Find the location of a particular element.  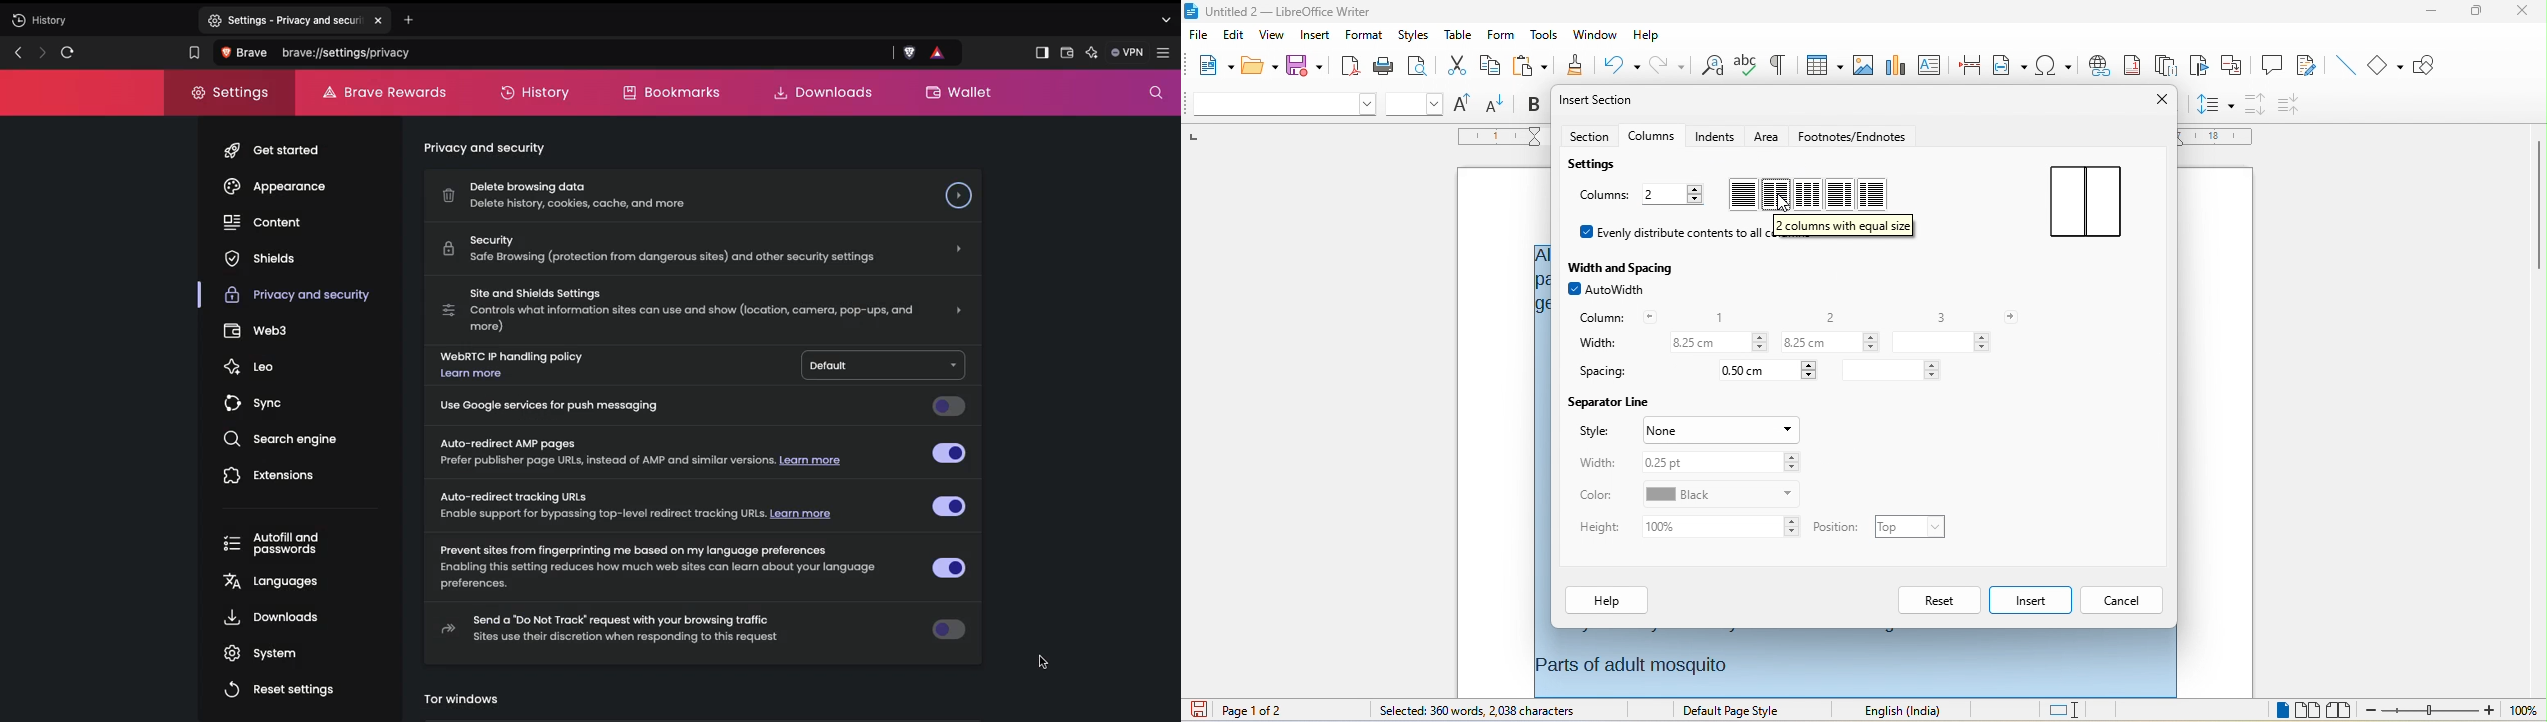

show track is located at coordinates (2313, 66).